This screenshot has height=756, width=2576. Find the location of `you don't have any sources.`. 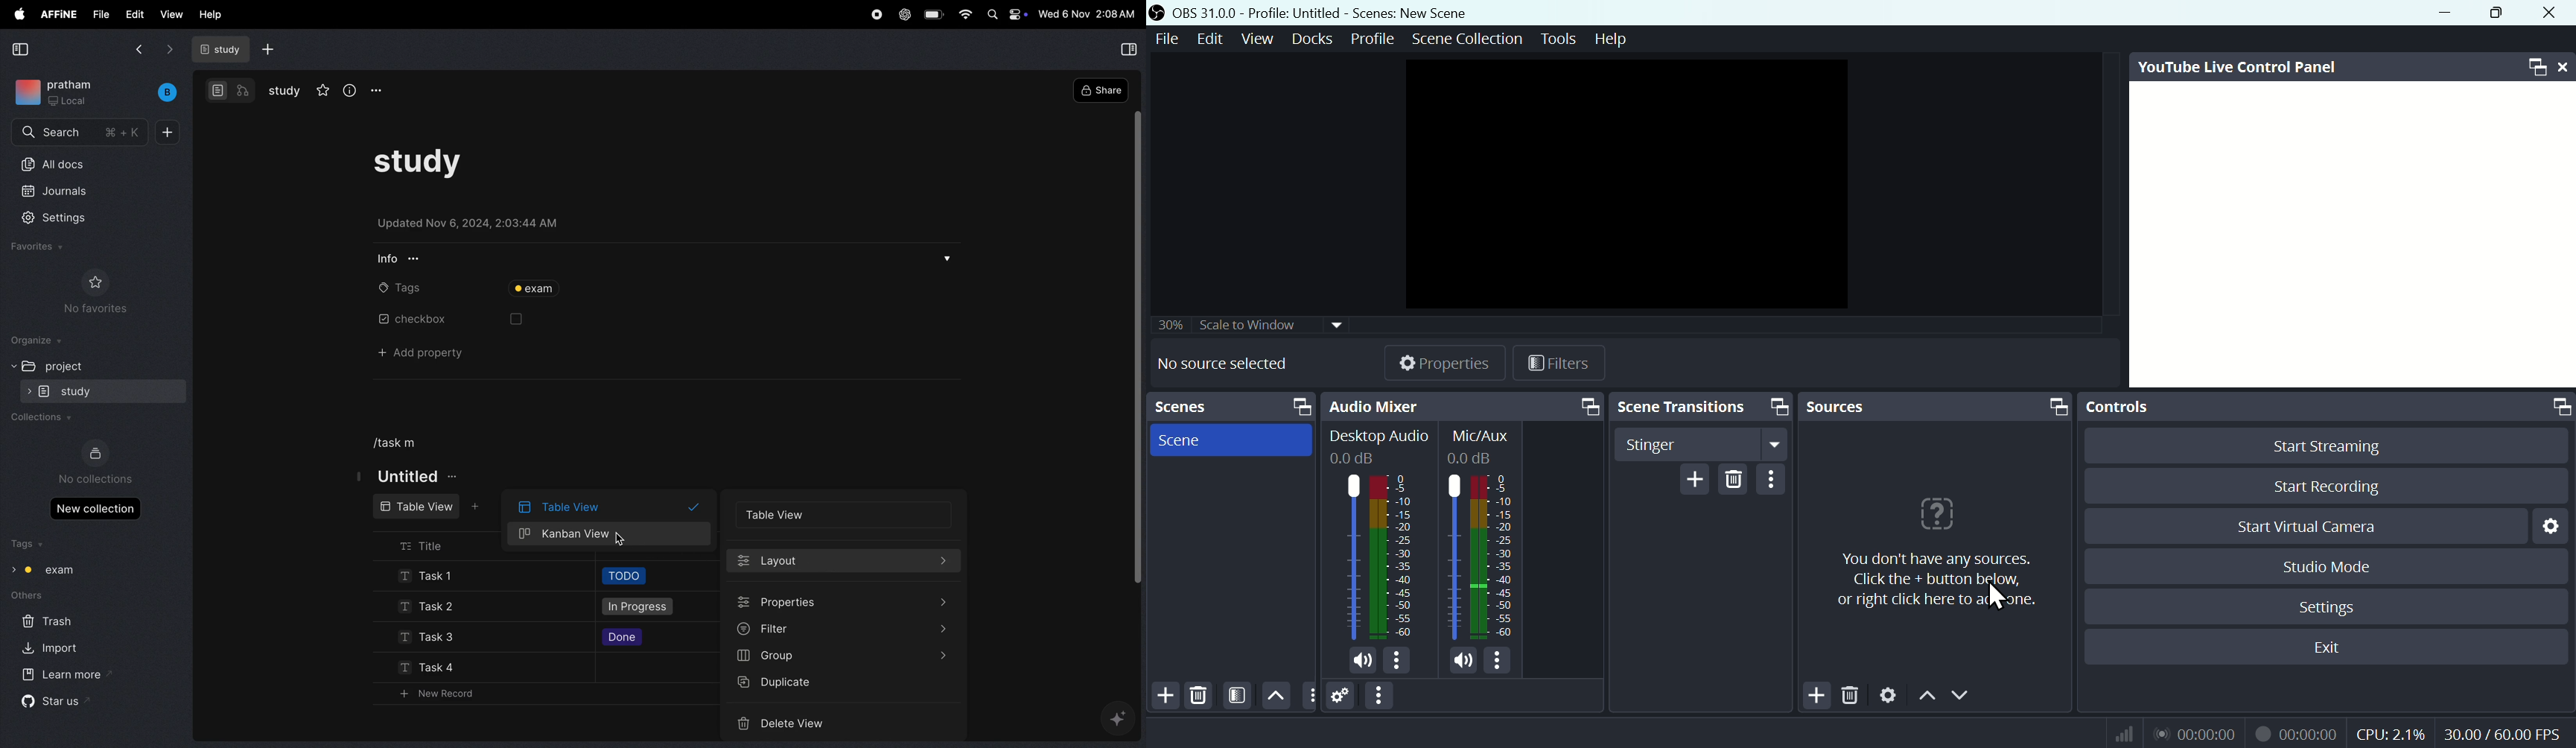

you don't have any sources. is located at coordinates (1936, 581).